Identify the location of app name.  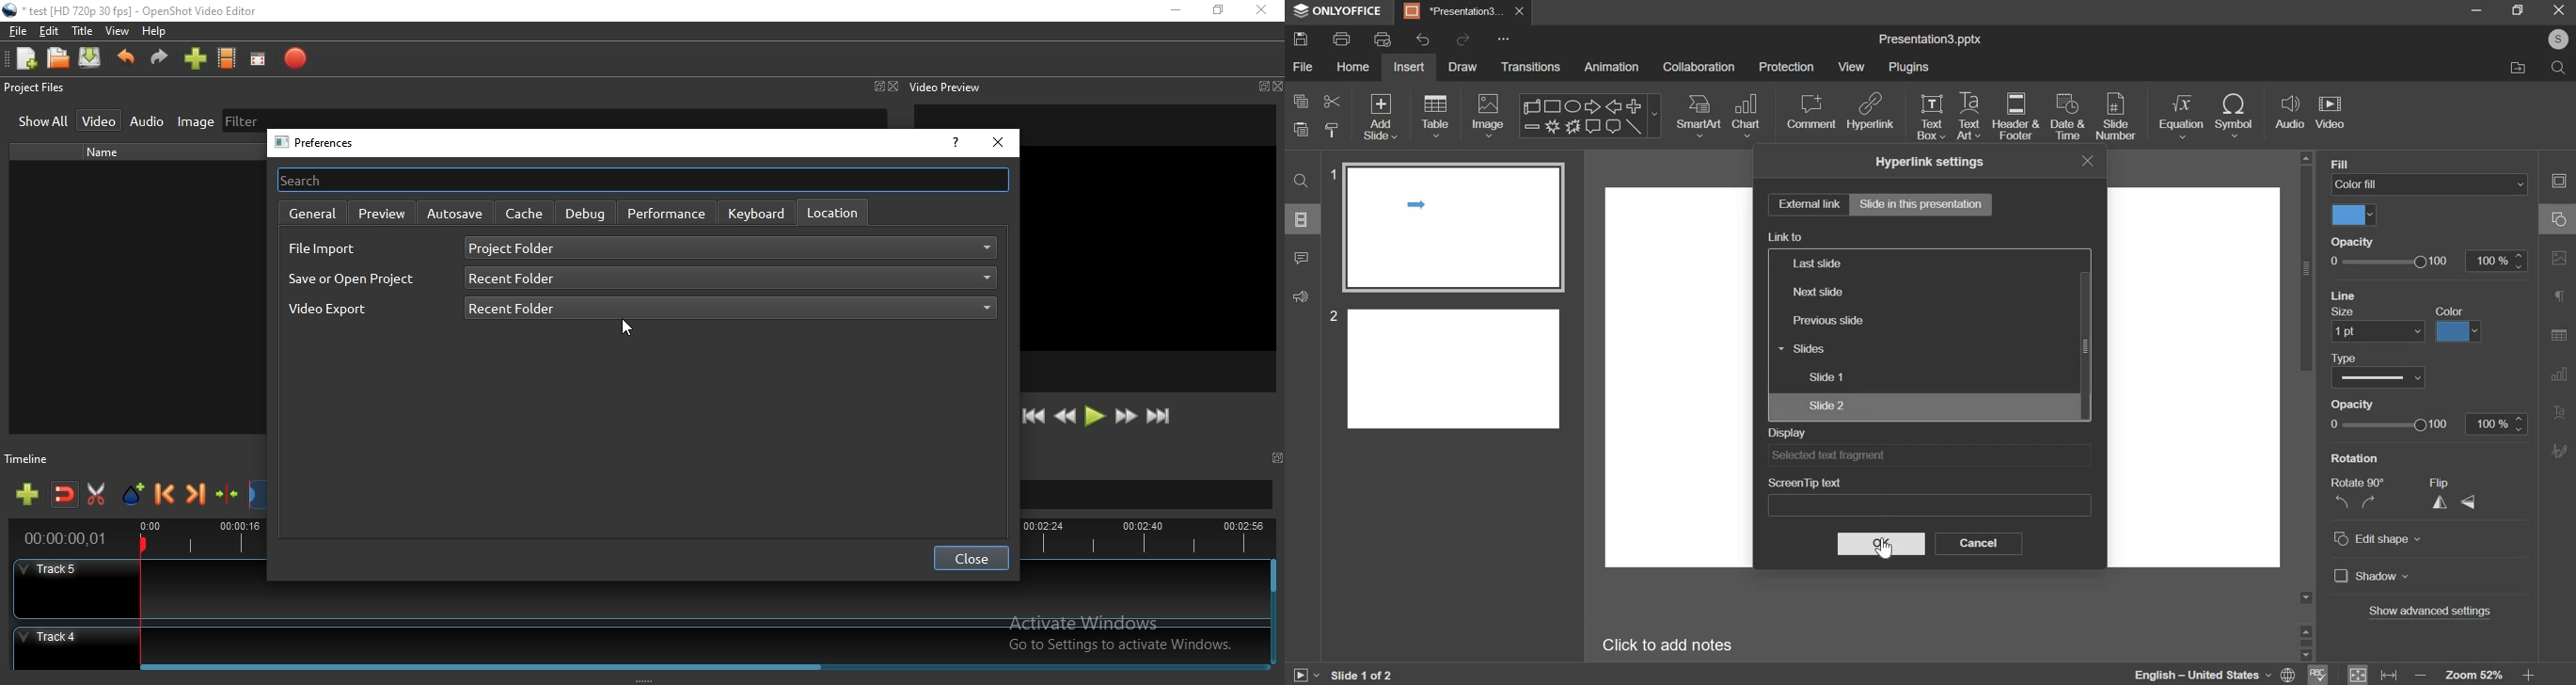
(1338, 14).